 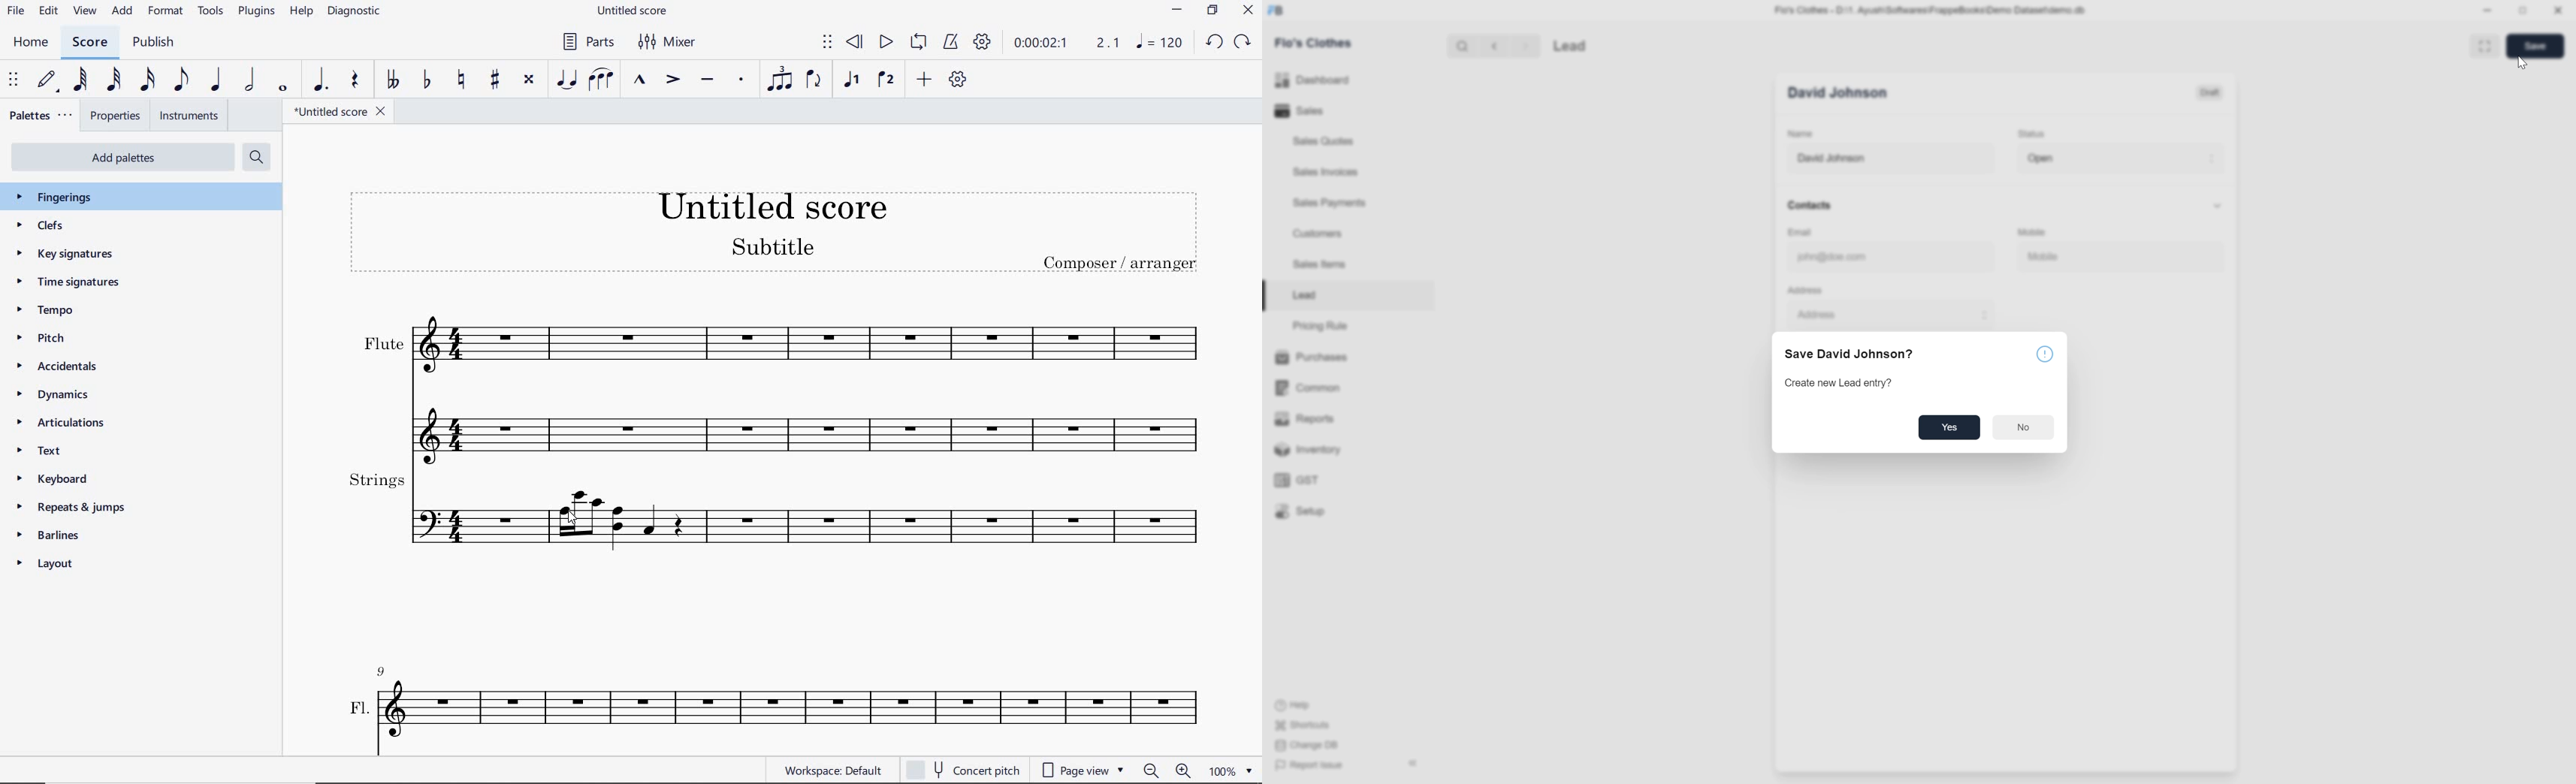 What do you see at coordinates (1851, 352) in the screenshot?
I see `Save David Johnson?` at bounding box center [1851, 352].